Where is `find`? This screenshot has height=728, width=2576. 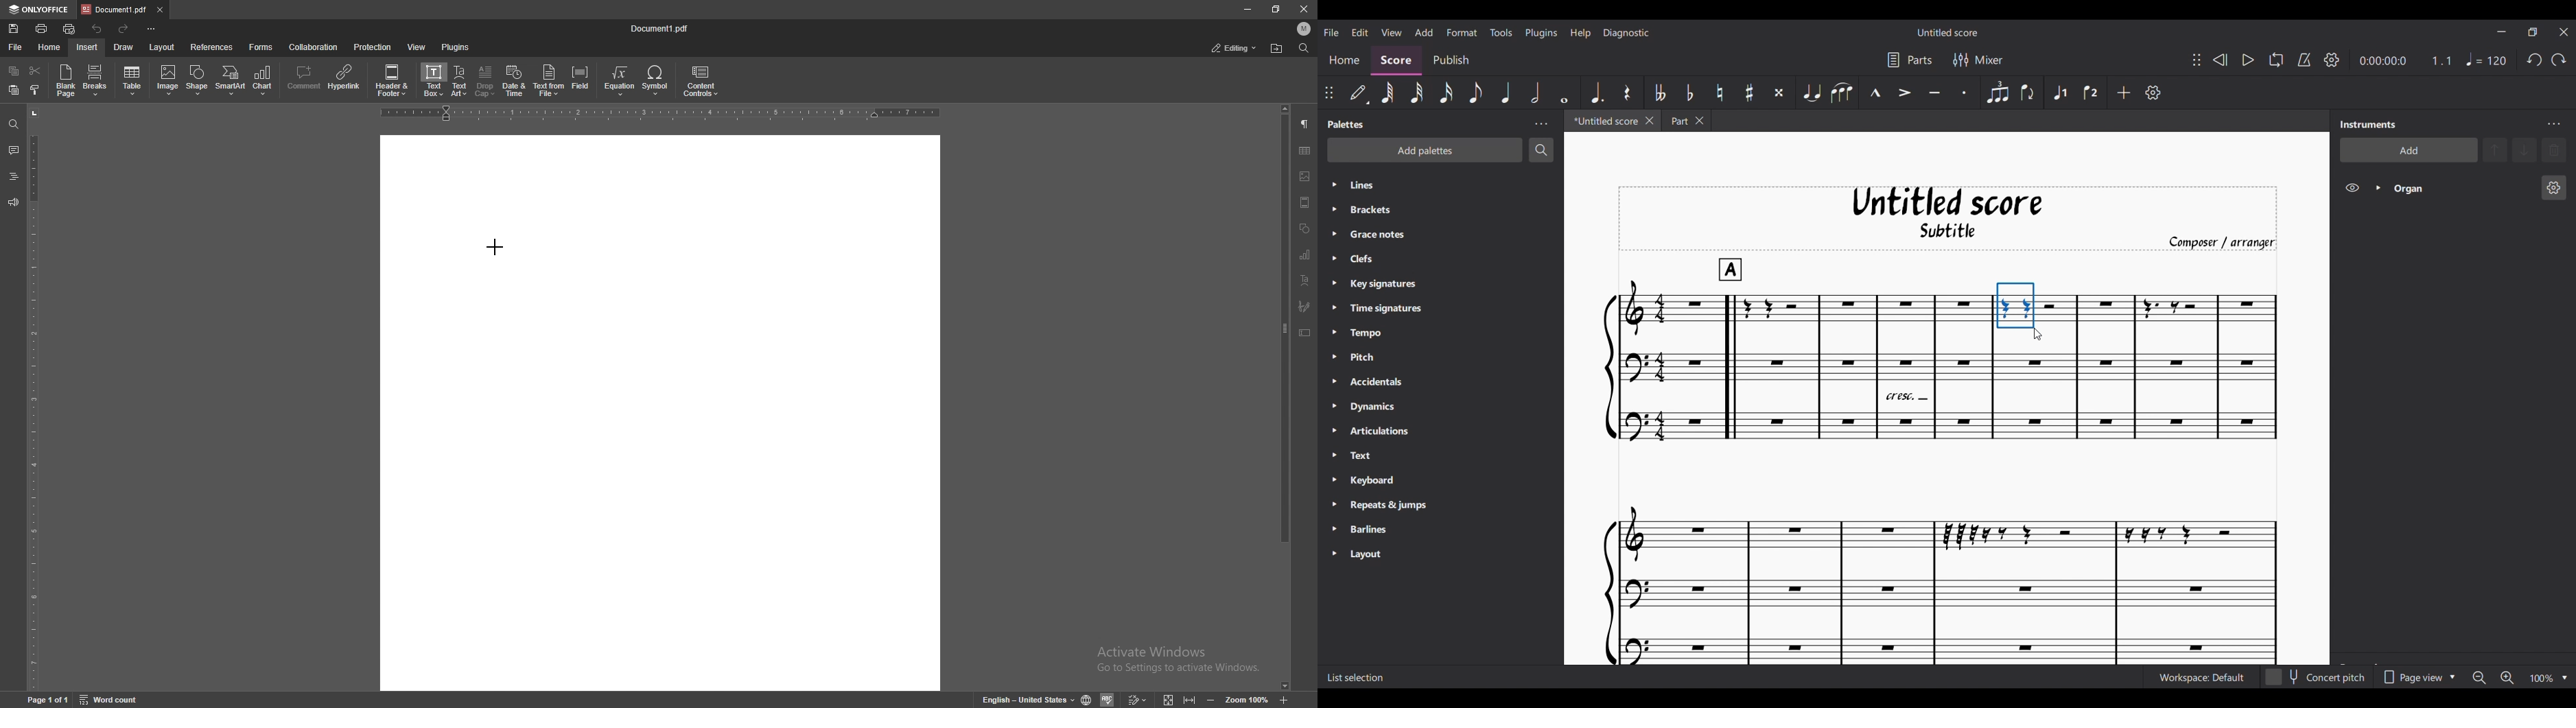
find is located at coordinates (1304, 48).